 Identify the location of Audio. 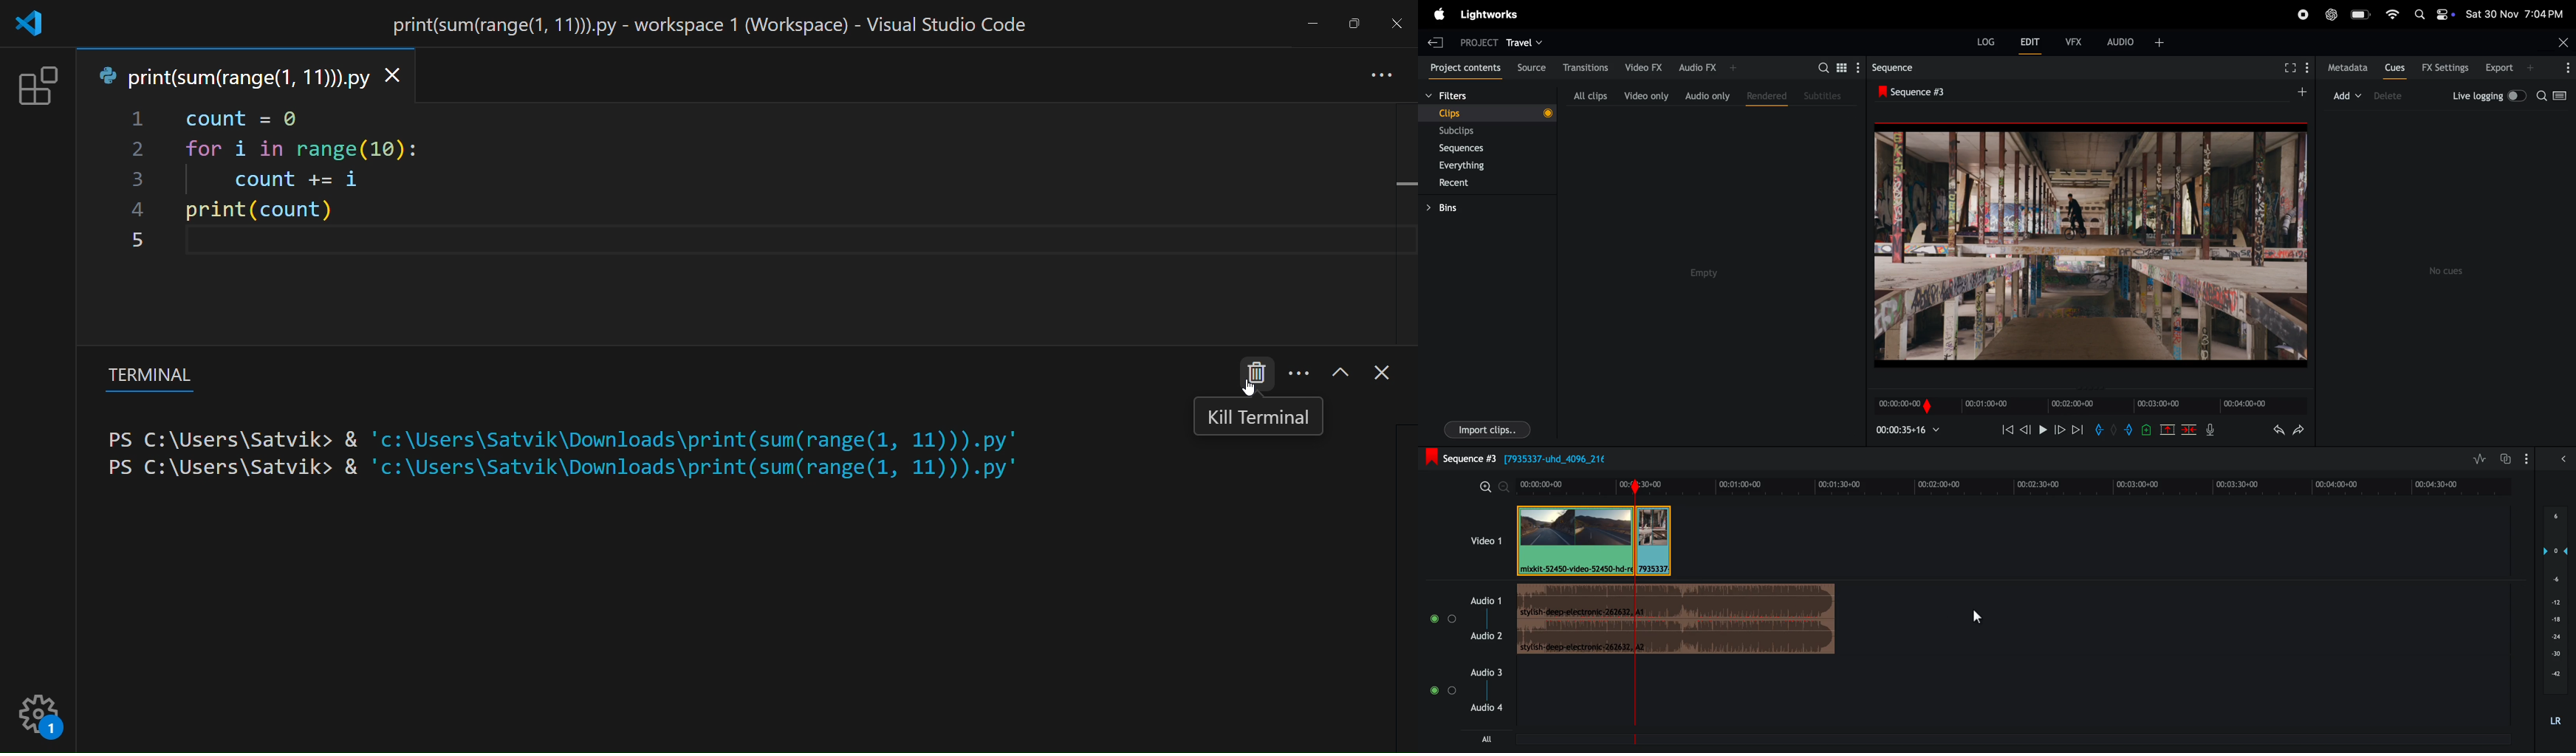
(1443, 691).